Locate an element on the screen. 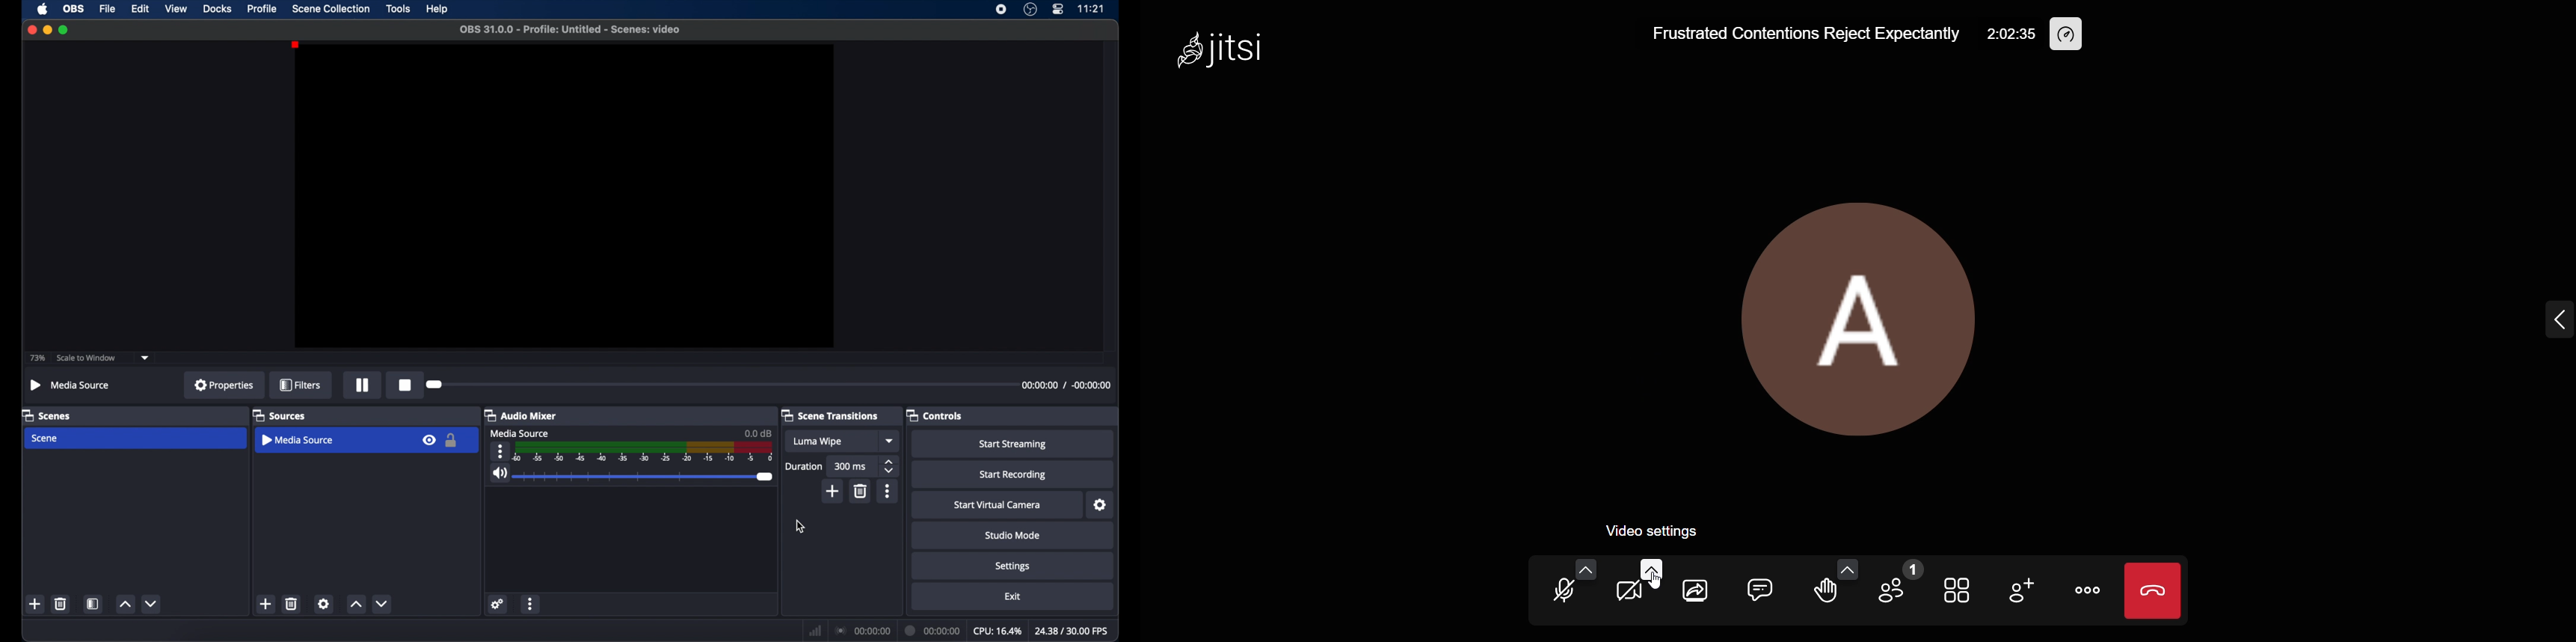 The width and height of the screenshot is (2576, 644). scenes is located at coordinates (47, 415).